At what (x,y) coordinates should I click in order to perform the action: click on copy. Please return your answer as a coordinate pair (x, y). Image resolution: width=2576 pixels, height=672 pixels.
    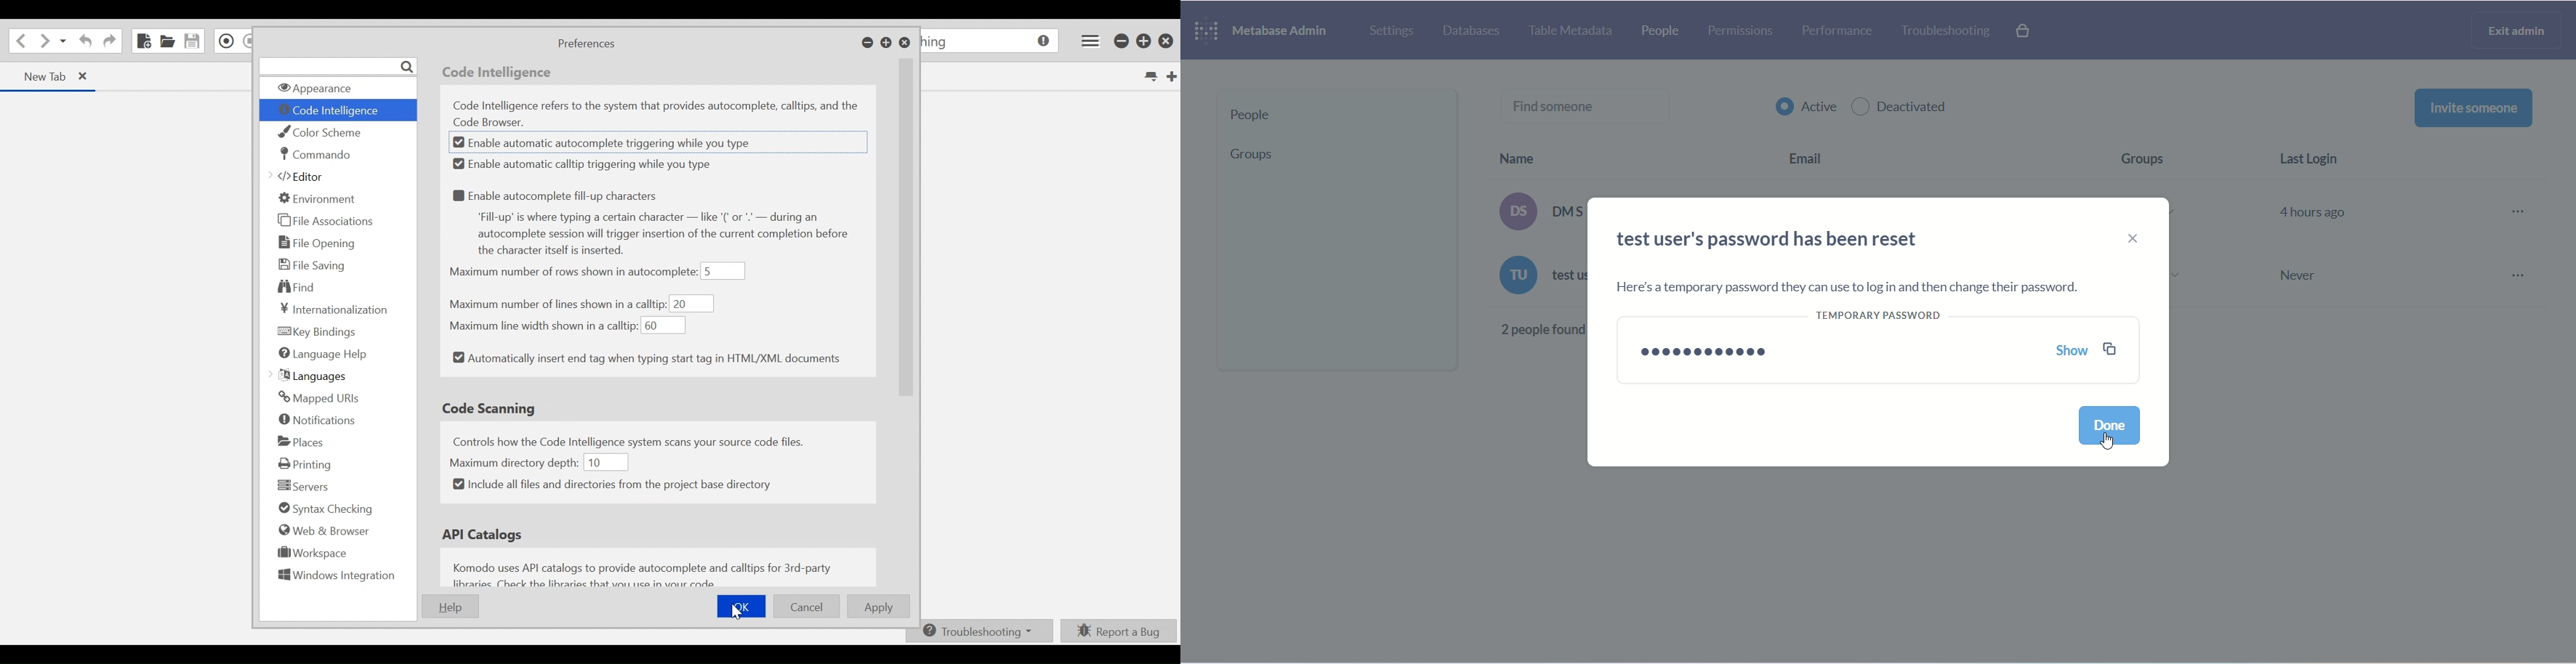
    Looking at the image, I should click on (2112, 350).